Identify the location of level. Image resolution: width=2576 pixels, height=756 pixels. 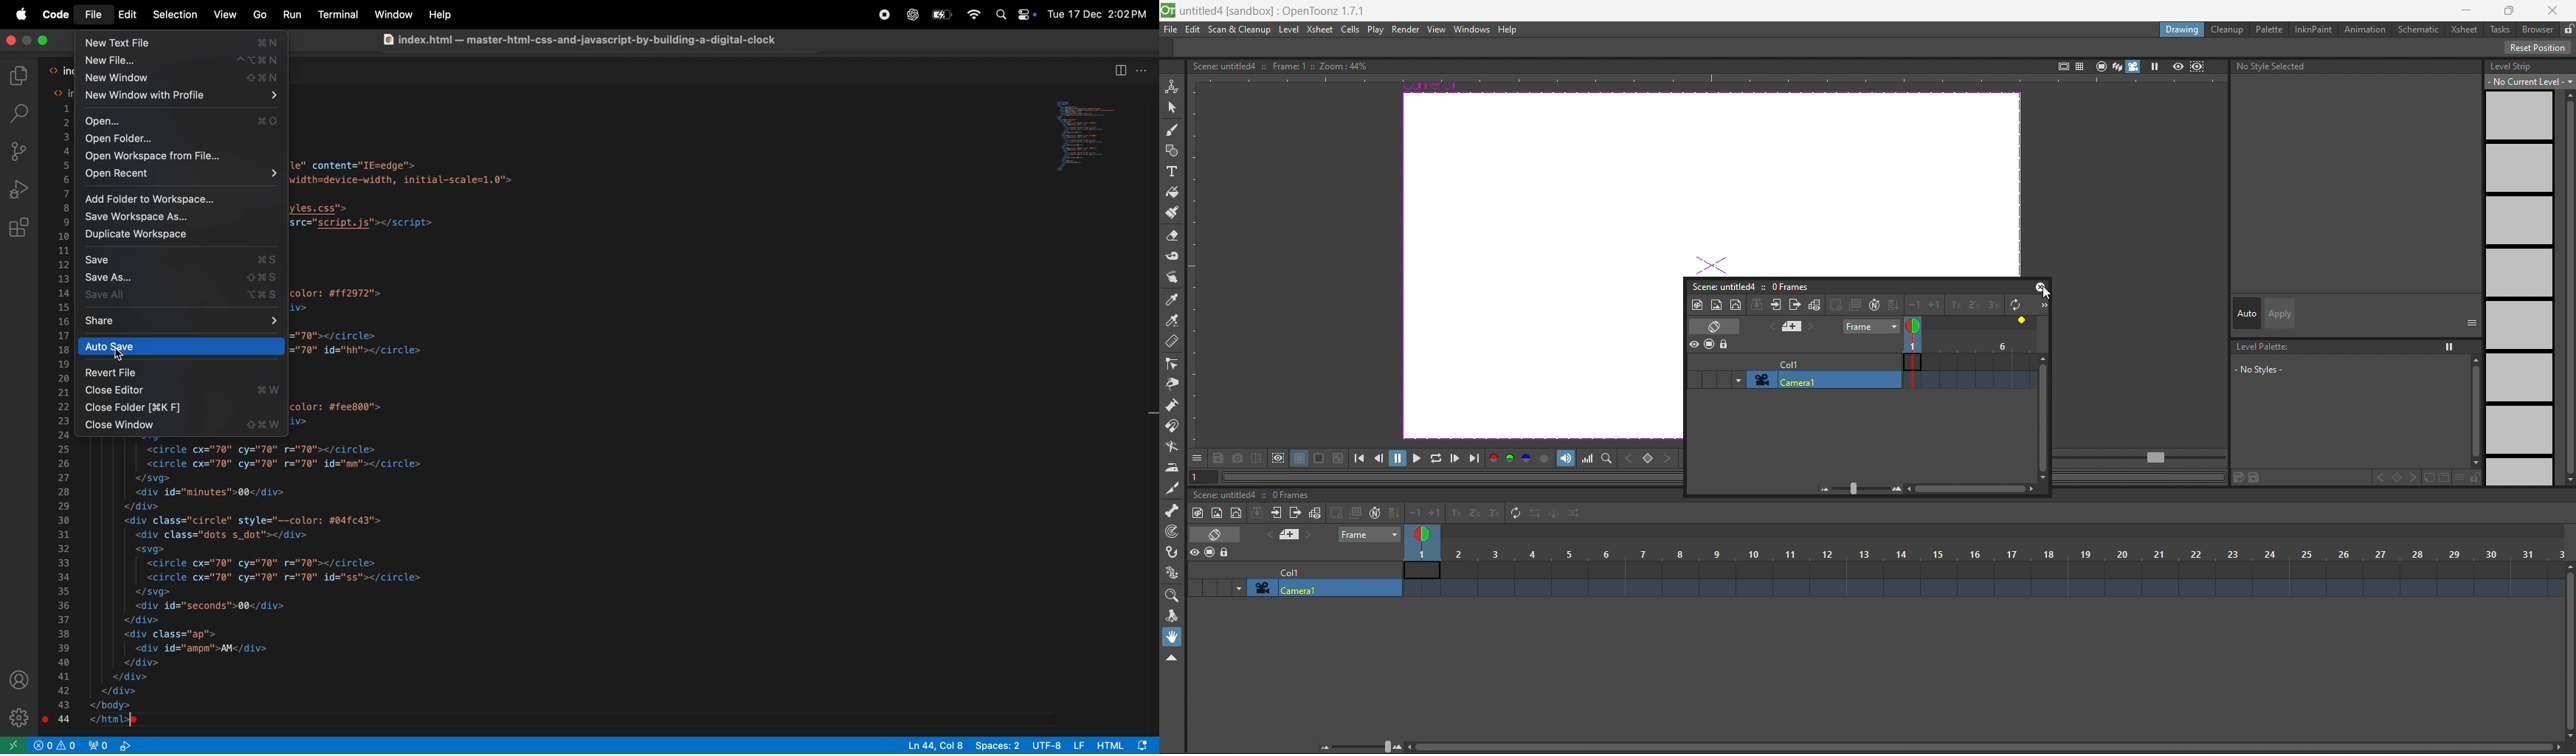
(1290, 30).